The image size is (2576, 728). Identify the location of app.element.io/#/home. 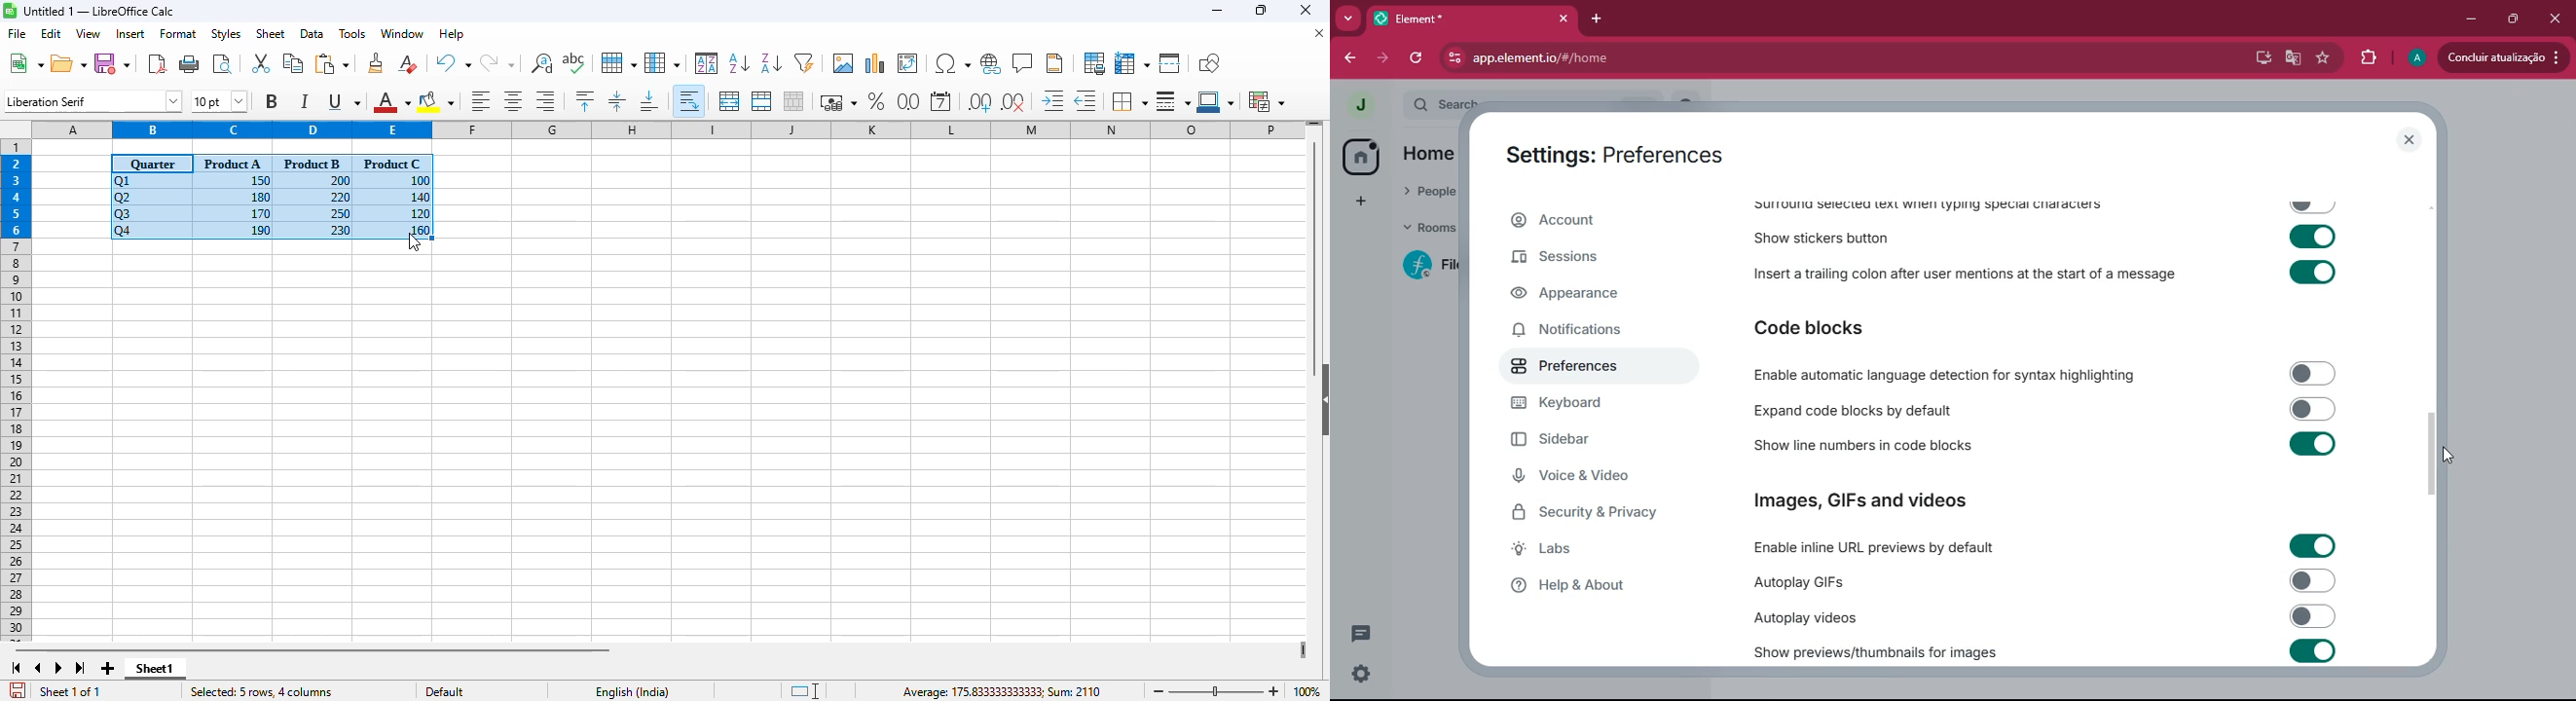
(1594, 58).